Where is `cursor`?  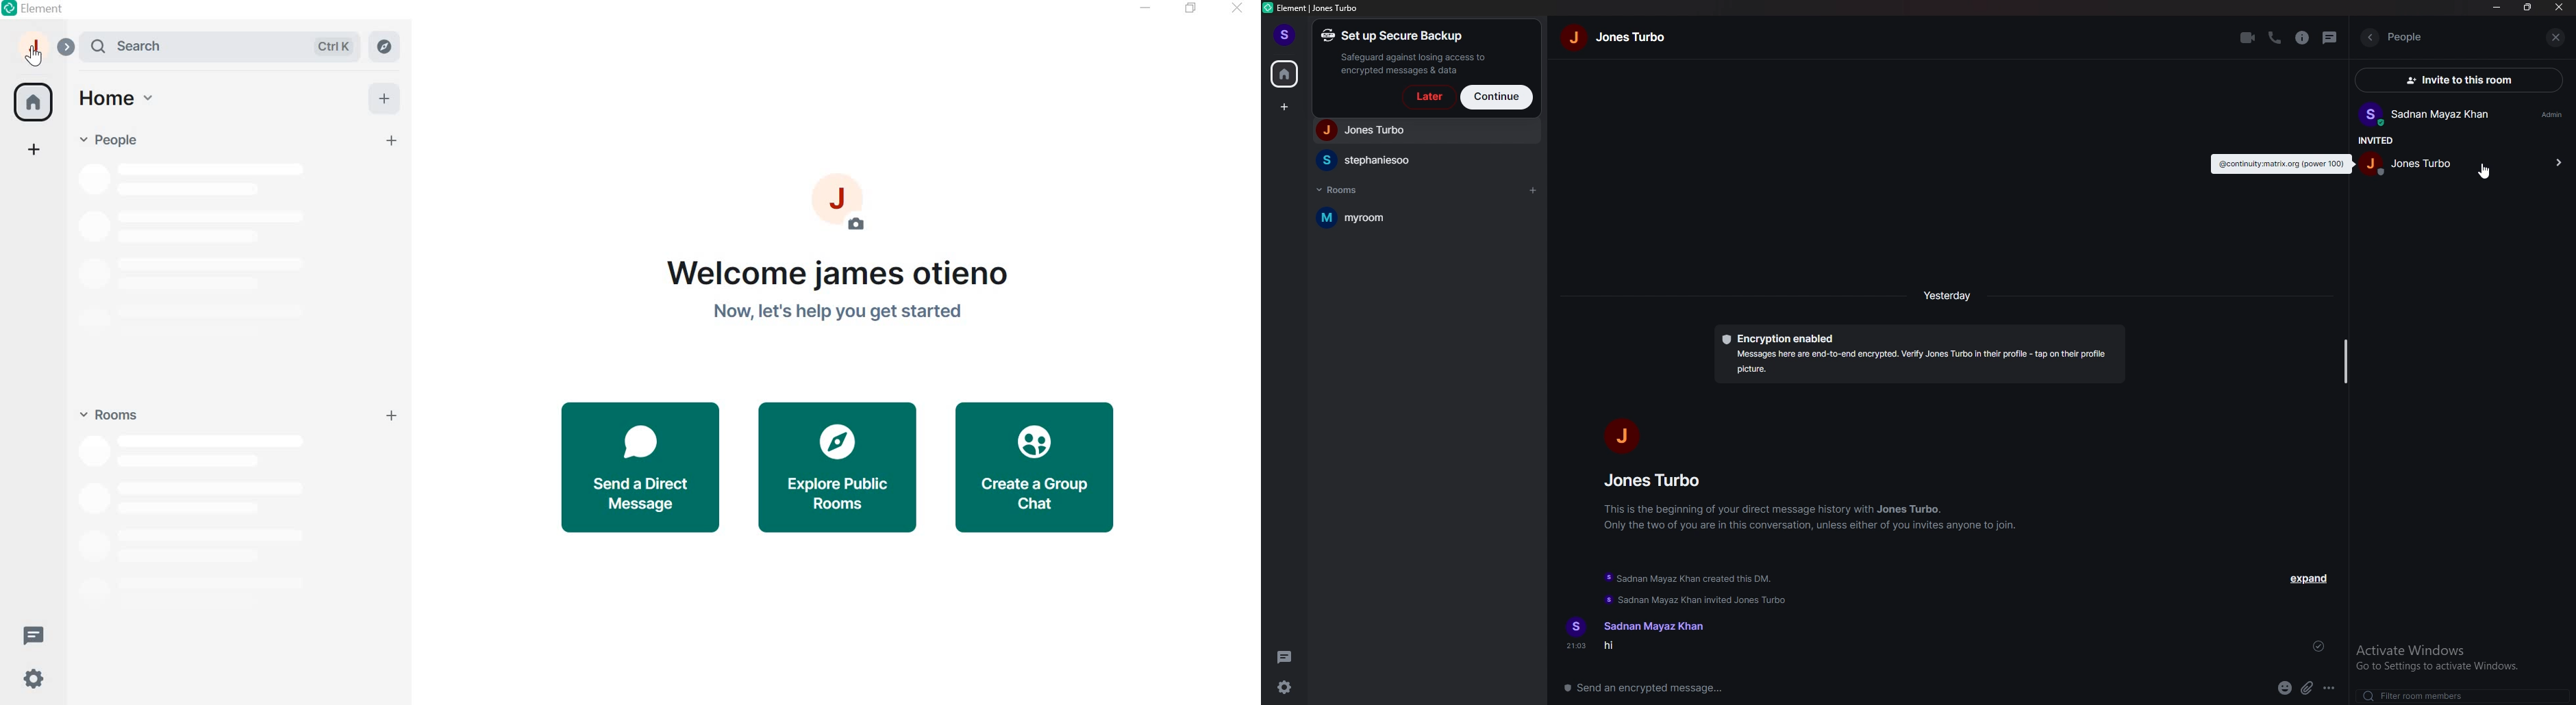 cursor is located at coordinates (2486, 172).